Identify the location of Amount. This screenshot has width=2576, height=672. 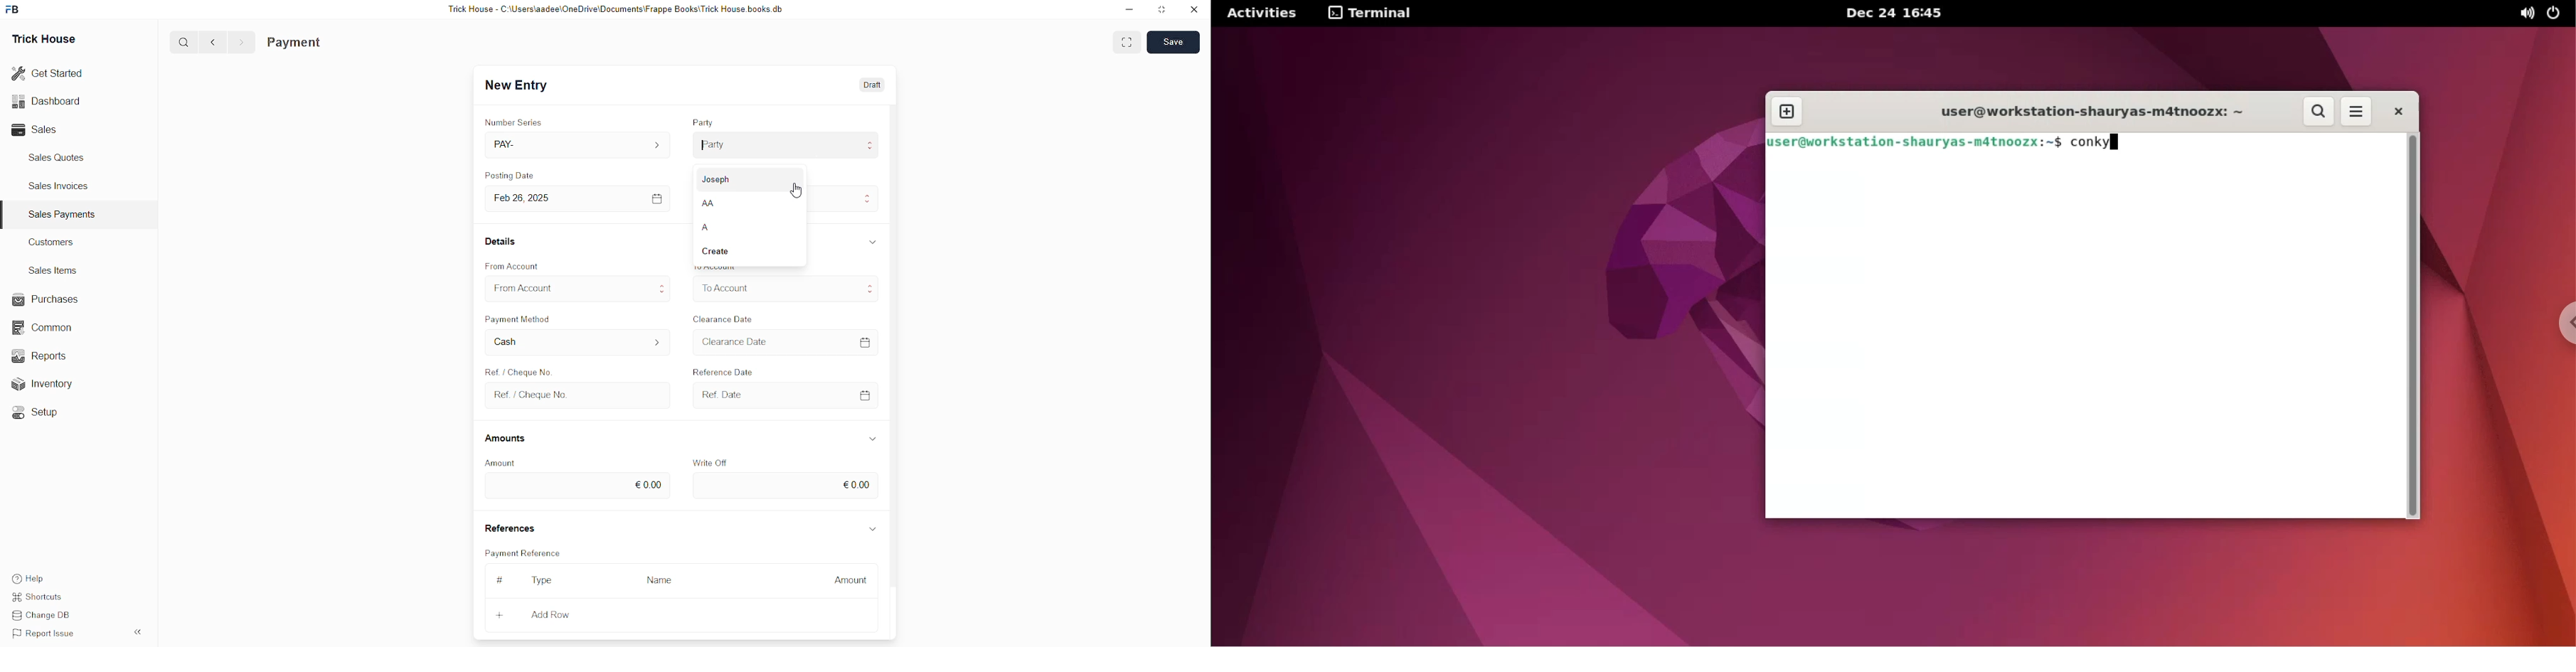
(846, 581).